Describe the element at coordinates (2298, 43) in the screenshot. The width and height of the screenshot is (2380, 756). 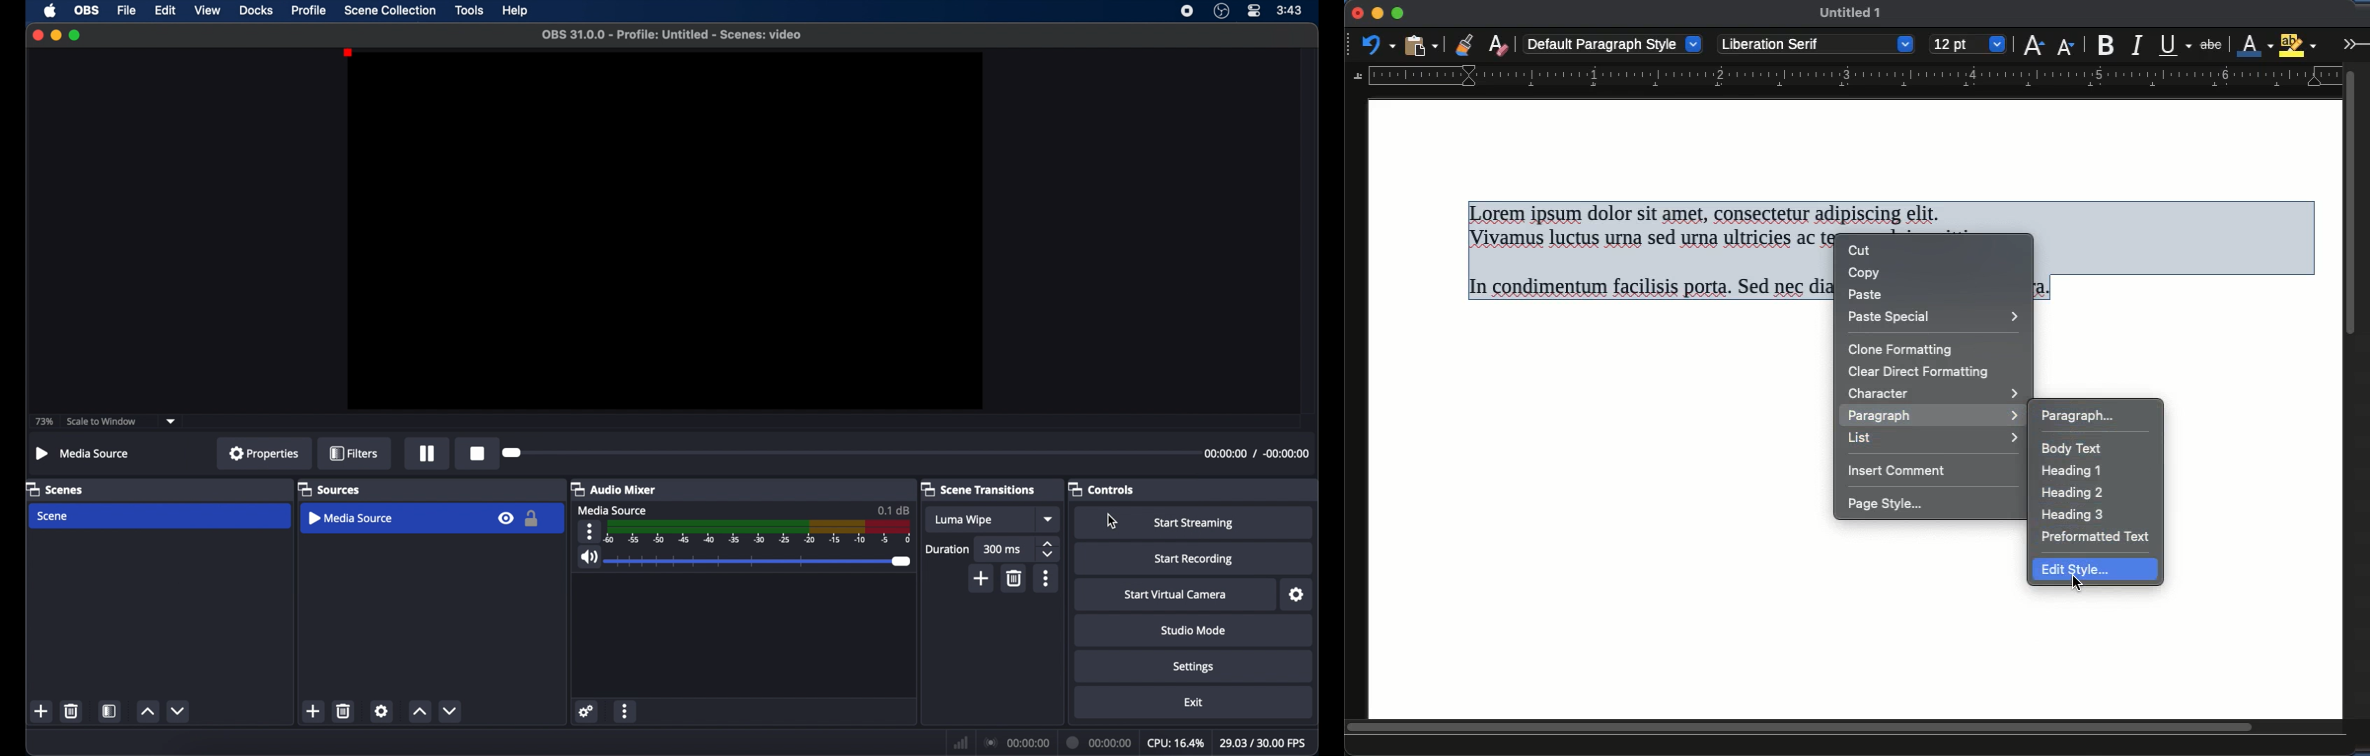
I see `highlight color` at that location.